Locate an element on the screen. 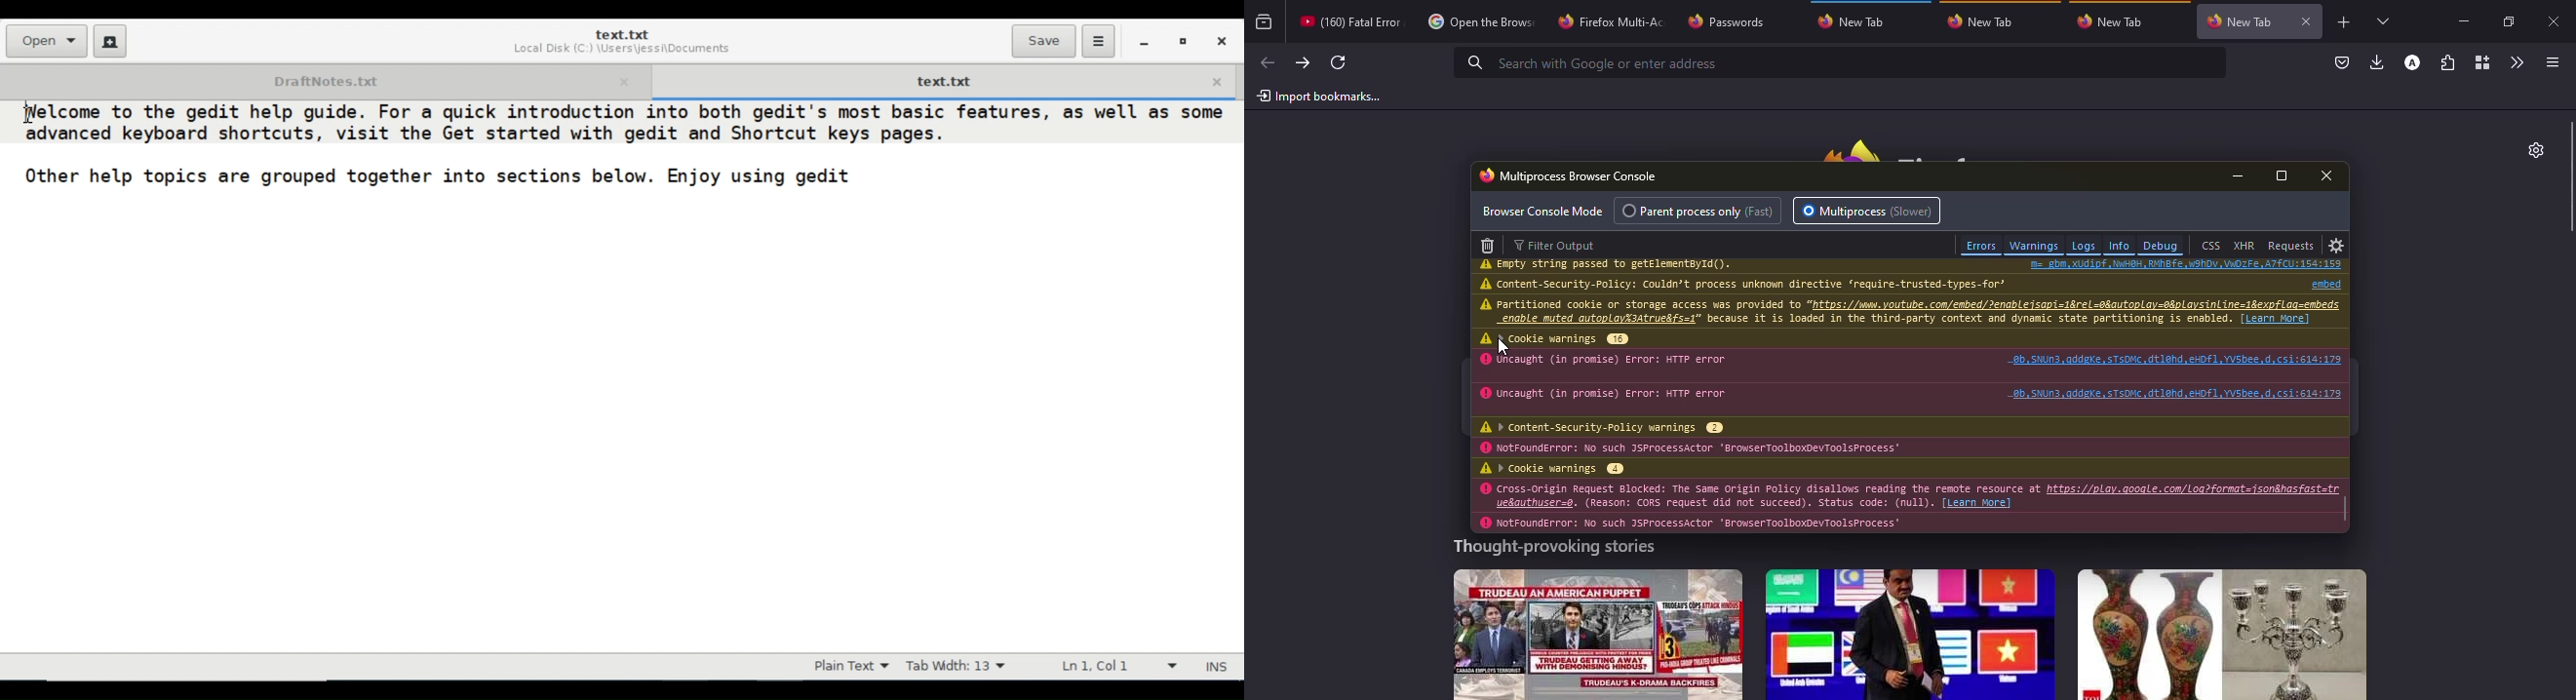  File type is located at coordinates (849, 666).